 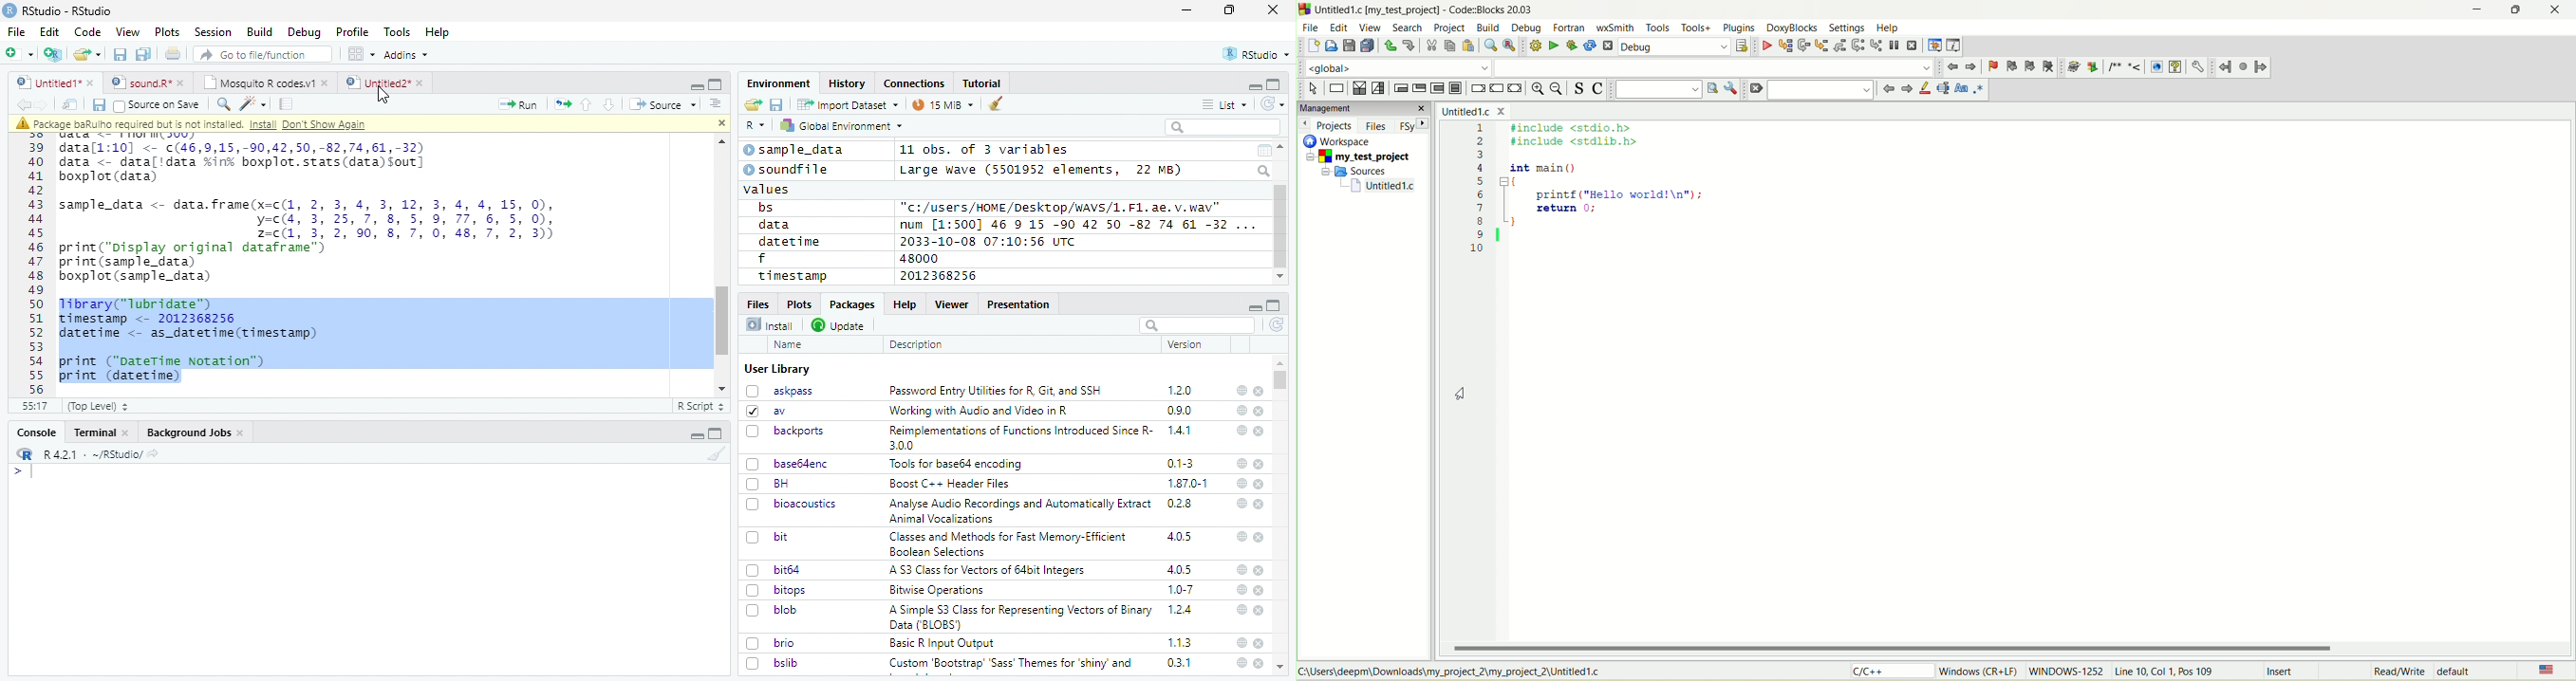 I want to click on Go to previous section, so click(x=588, y=104).